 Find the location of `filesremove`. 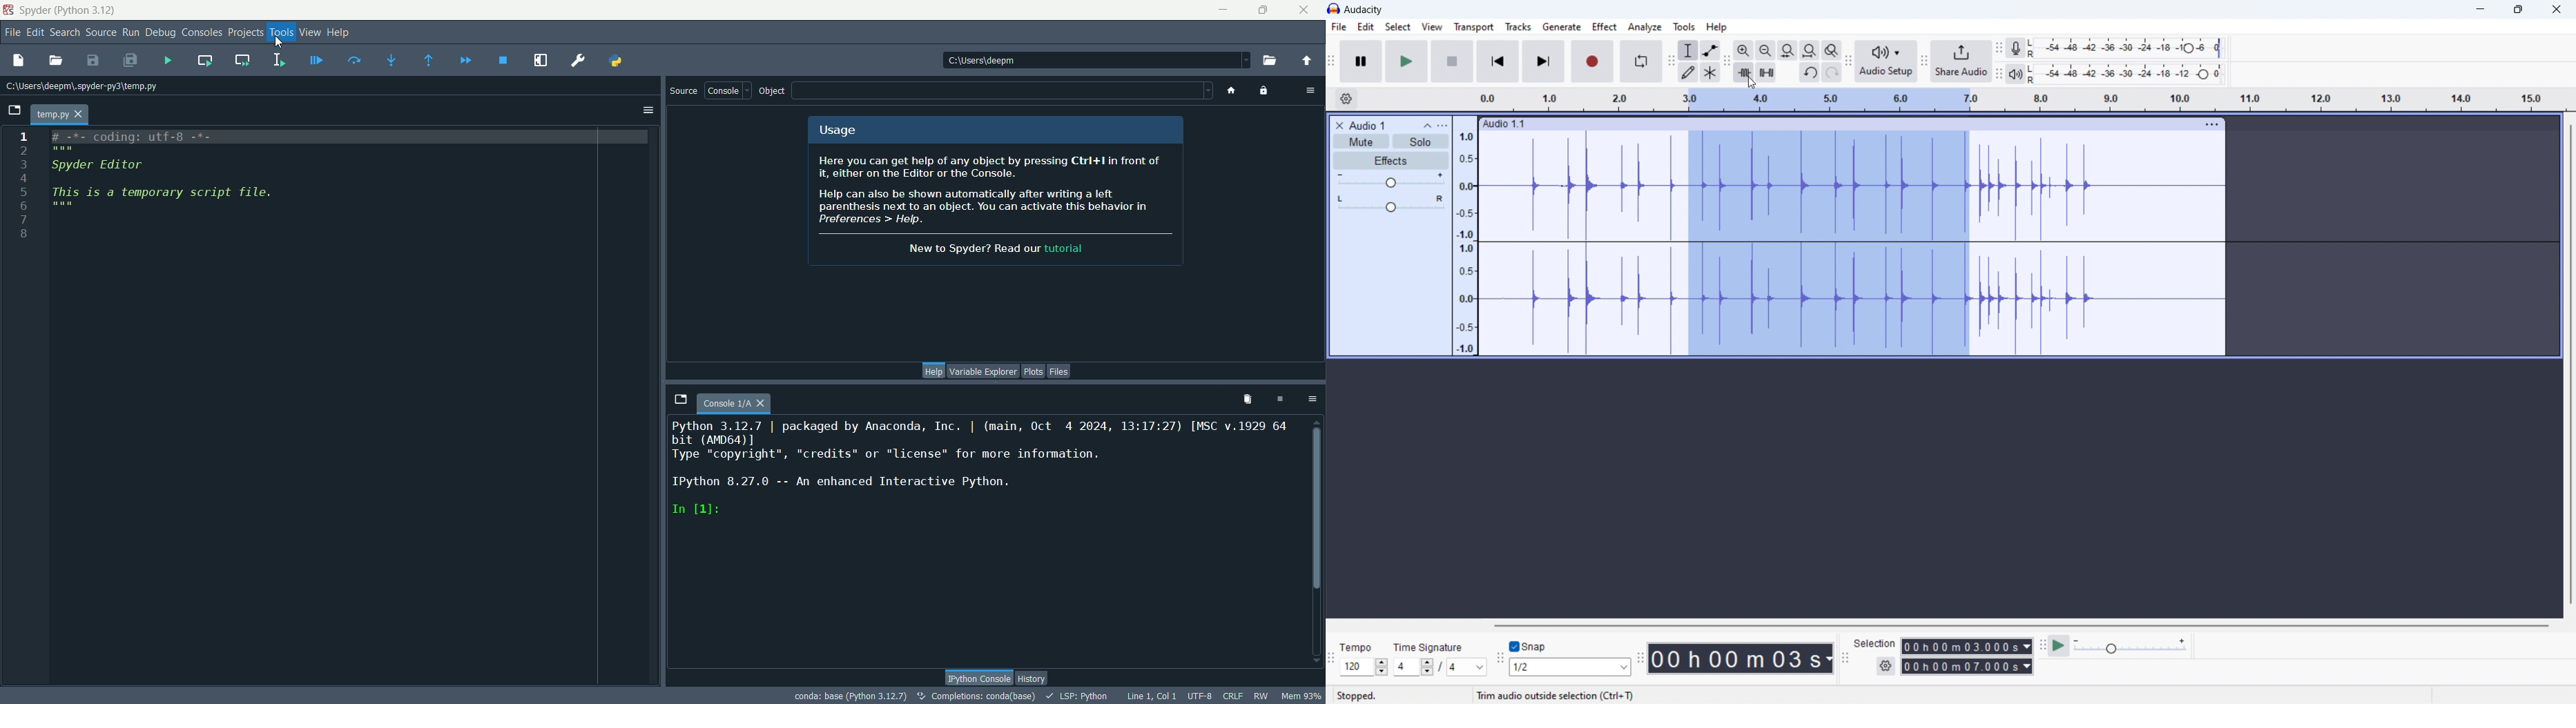

filesremove is located at coordinates (1242, 402).